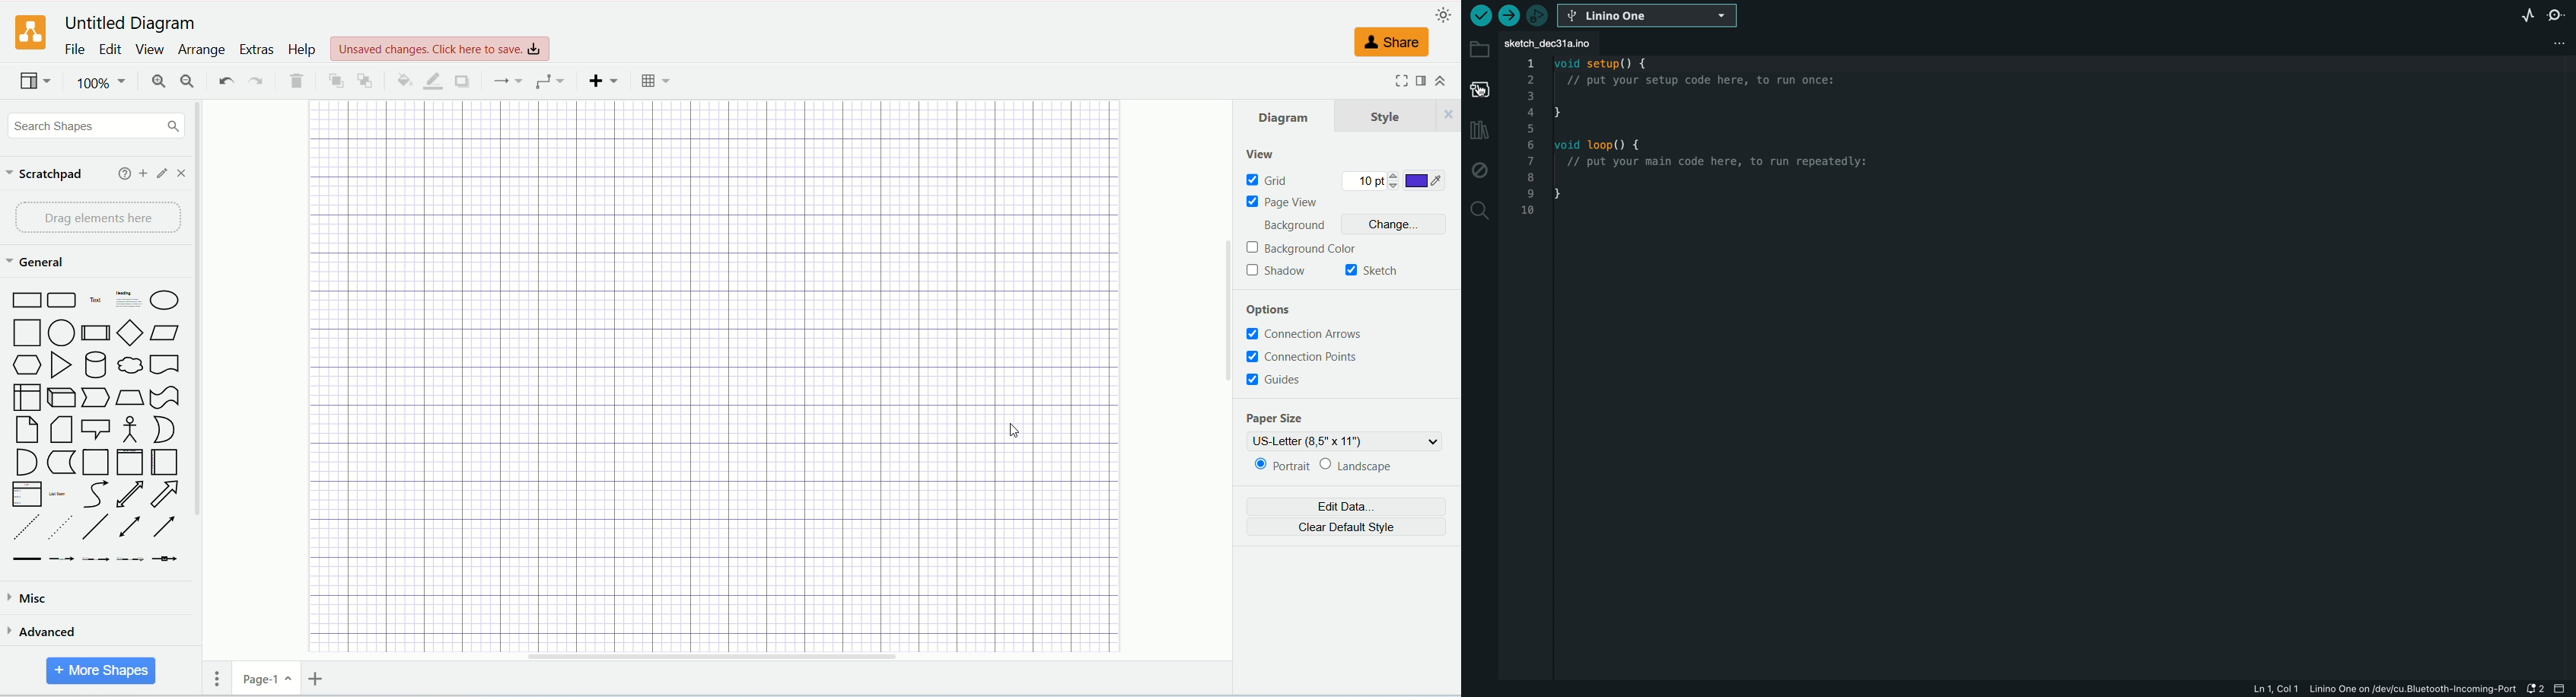  I want to click on Vertical Container, so click(132, 463).